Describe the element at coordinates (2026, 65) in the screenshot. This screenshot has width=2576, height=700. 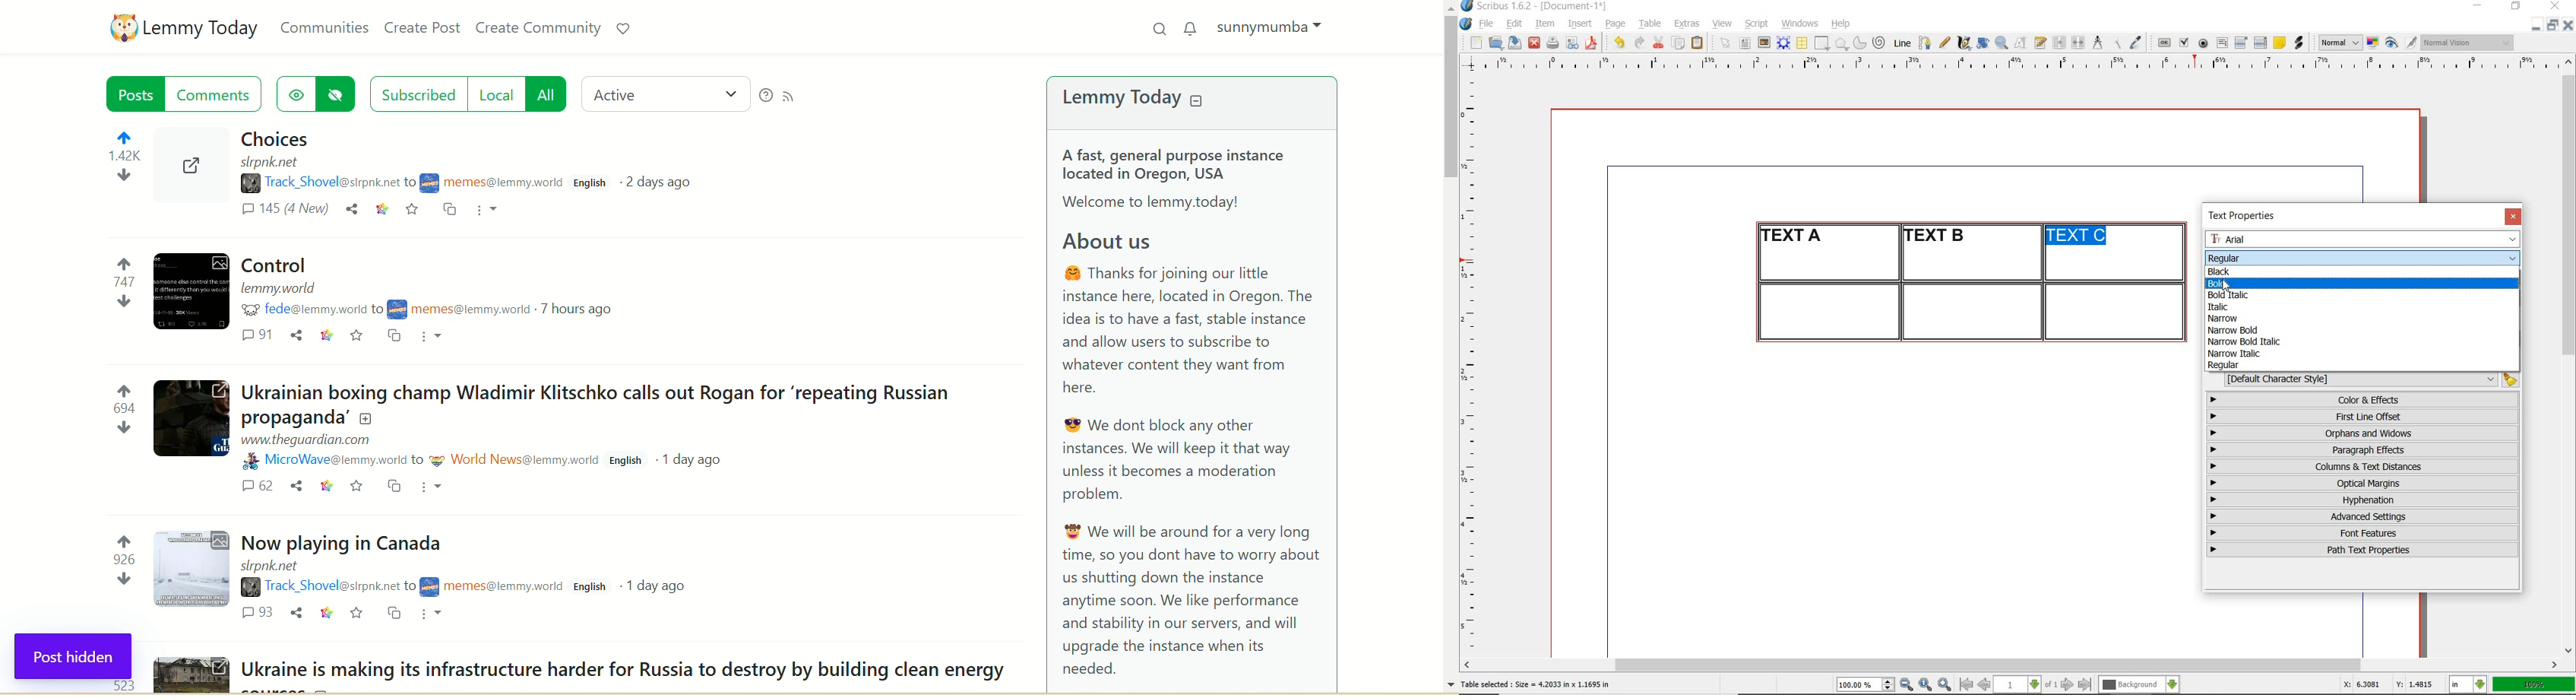
I see `ruler` at that location.